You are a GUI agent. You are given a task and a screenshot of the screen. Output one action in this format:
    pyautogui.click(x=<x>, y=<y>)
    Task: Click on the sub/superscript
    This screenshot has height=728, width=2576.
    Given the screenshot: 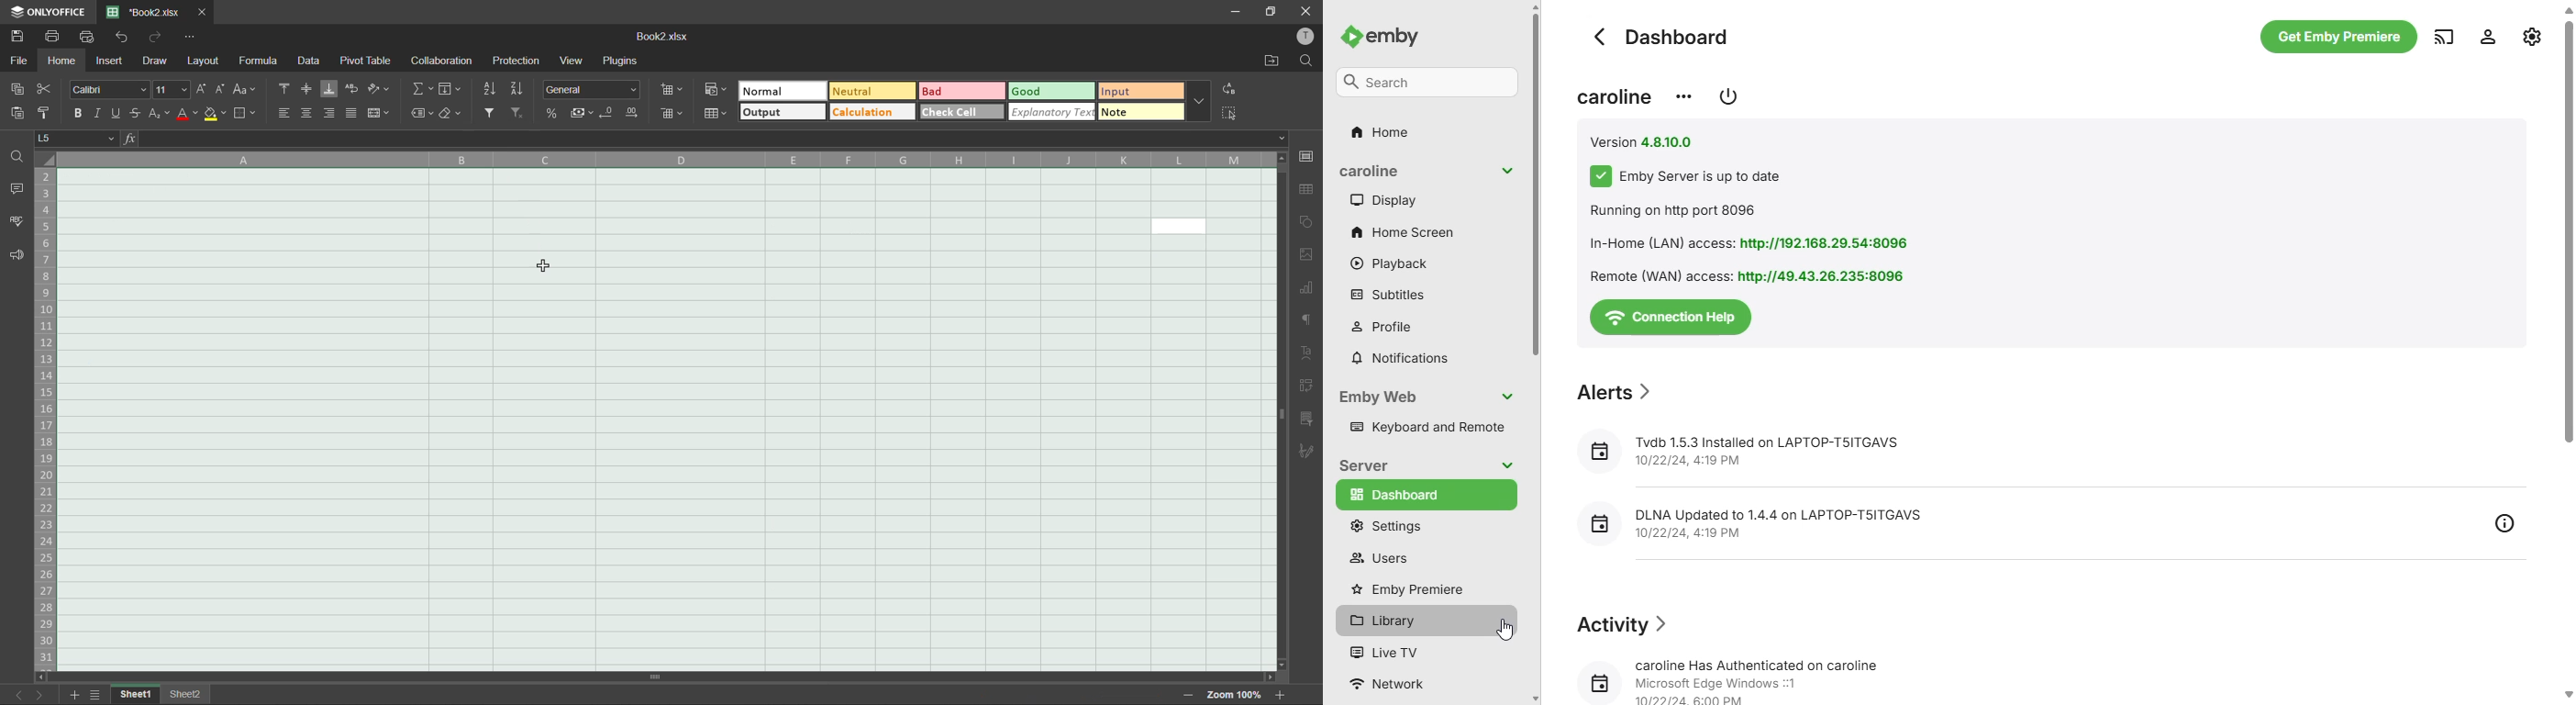 What is the action you would take?
    pyautogui.click(x=162, y=113)
    